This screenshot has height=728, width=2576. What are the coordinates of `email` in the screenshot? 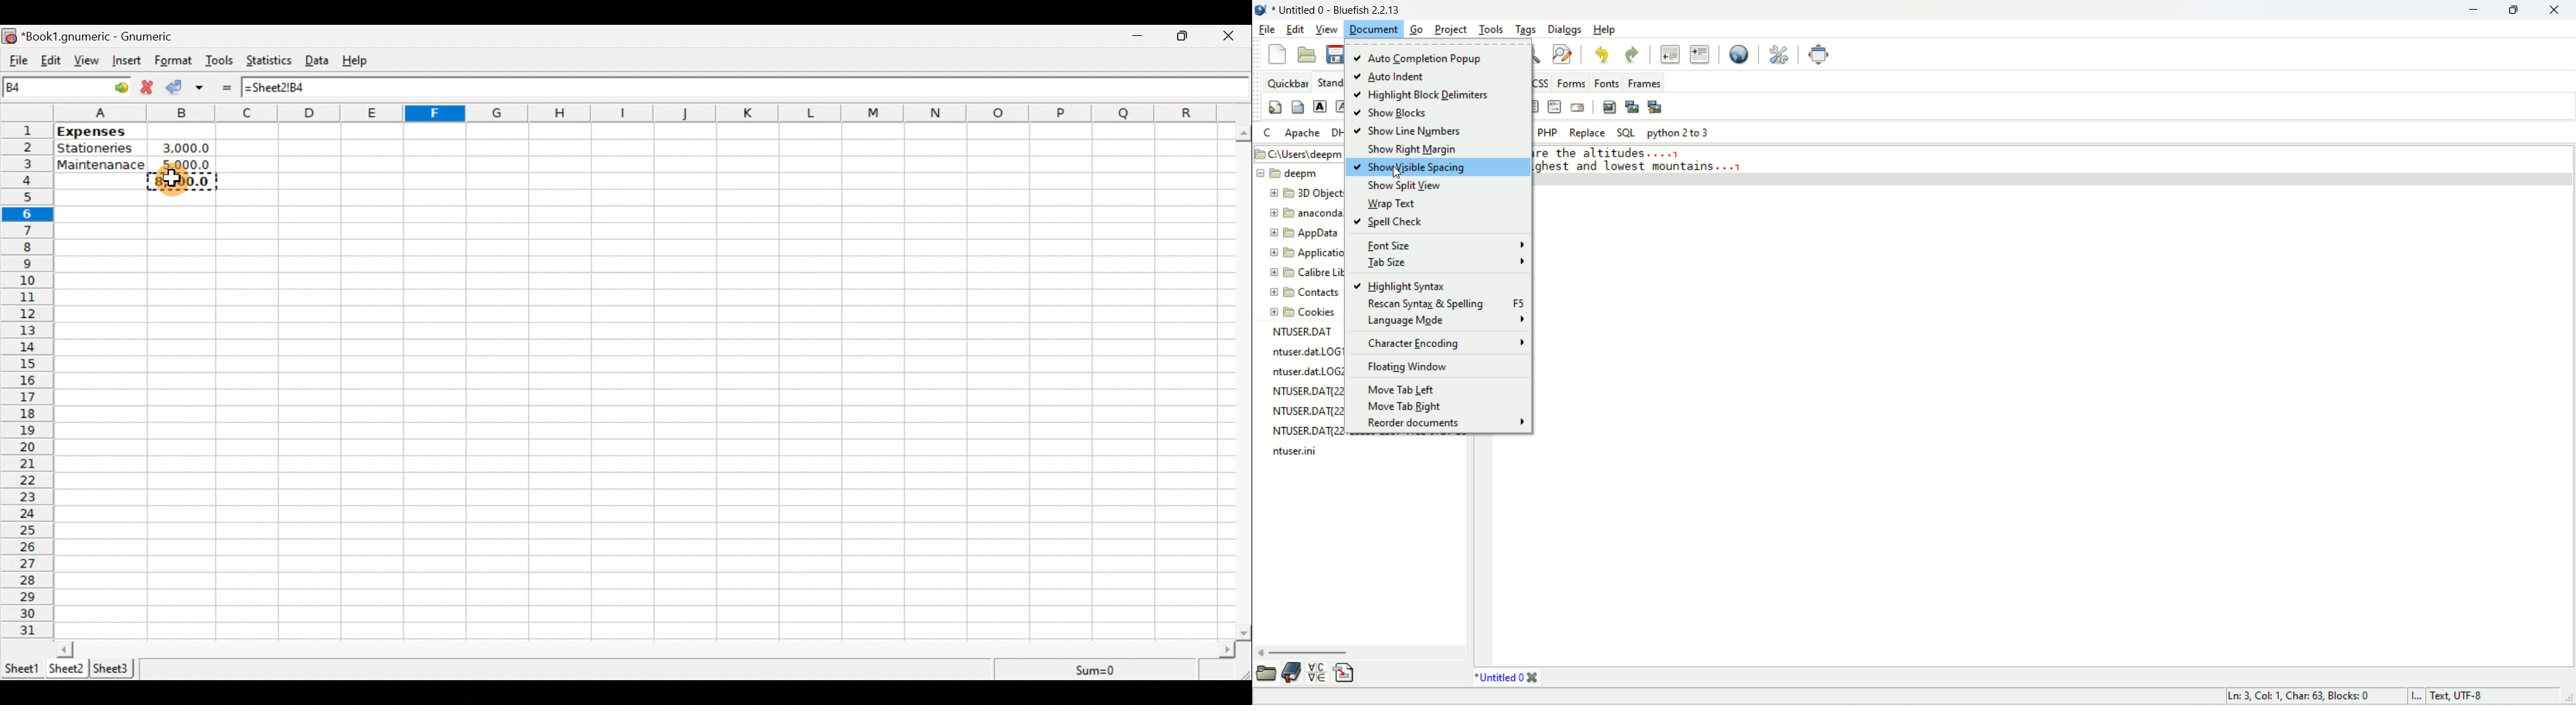 It's located at (1576, 106).